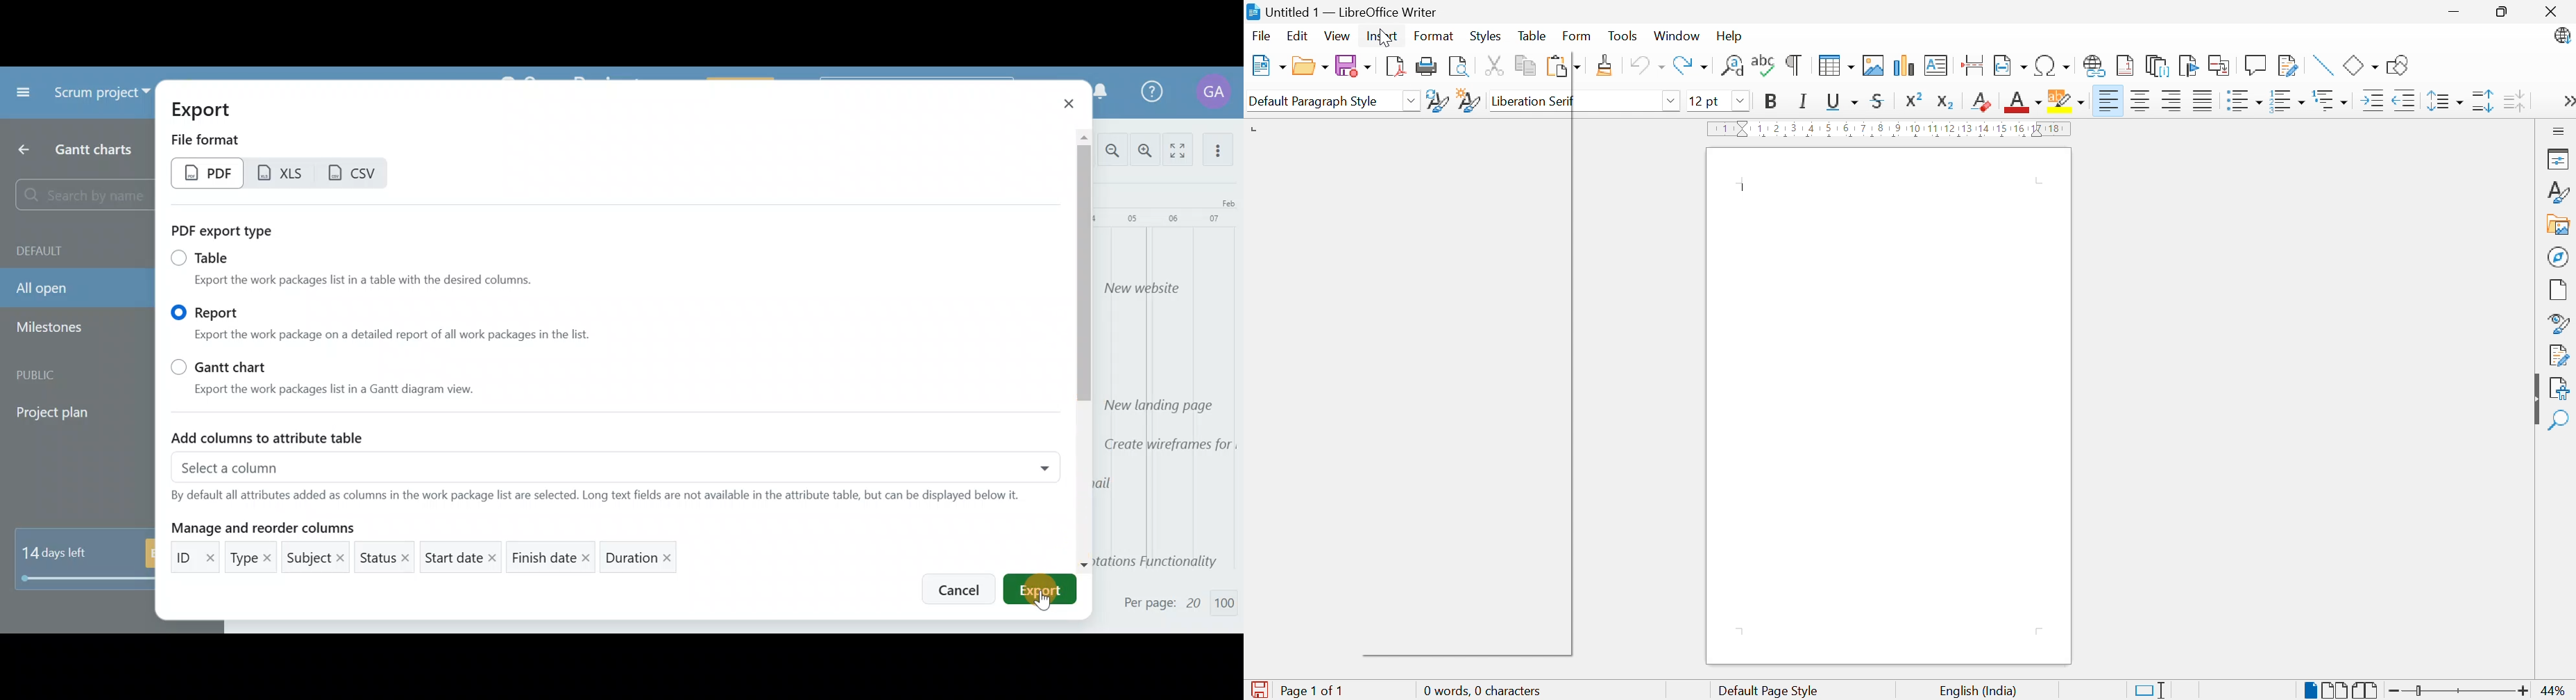 The image size is (2576, 700). I want to click on Scroll bar, so click(1086, 347).